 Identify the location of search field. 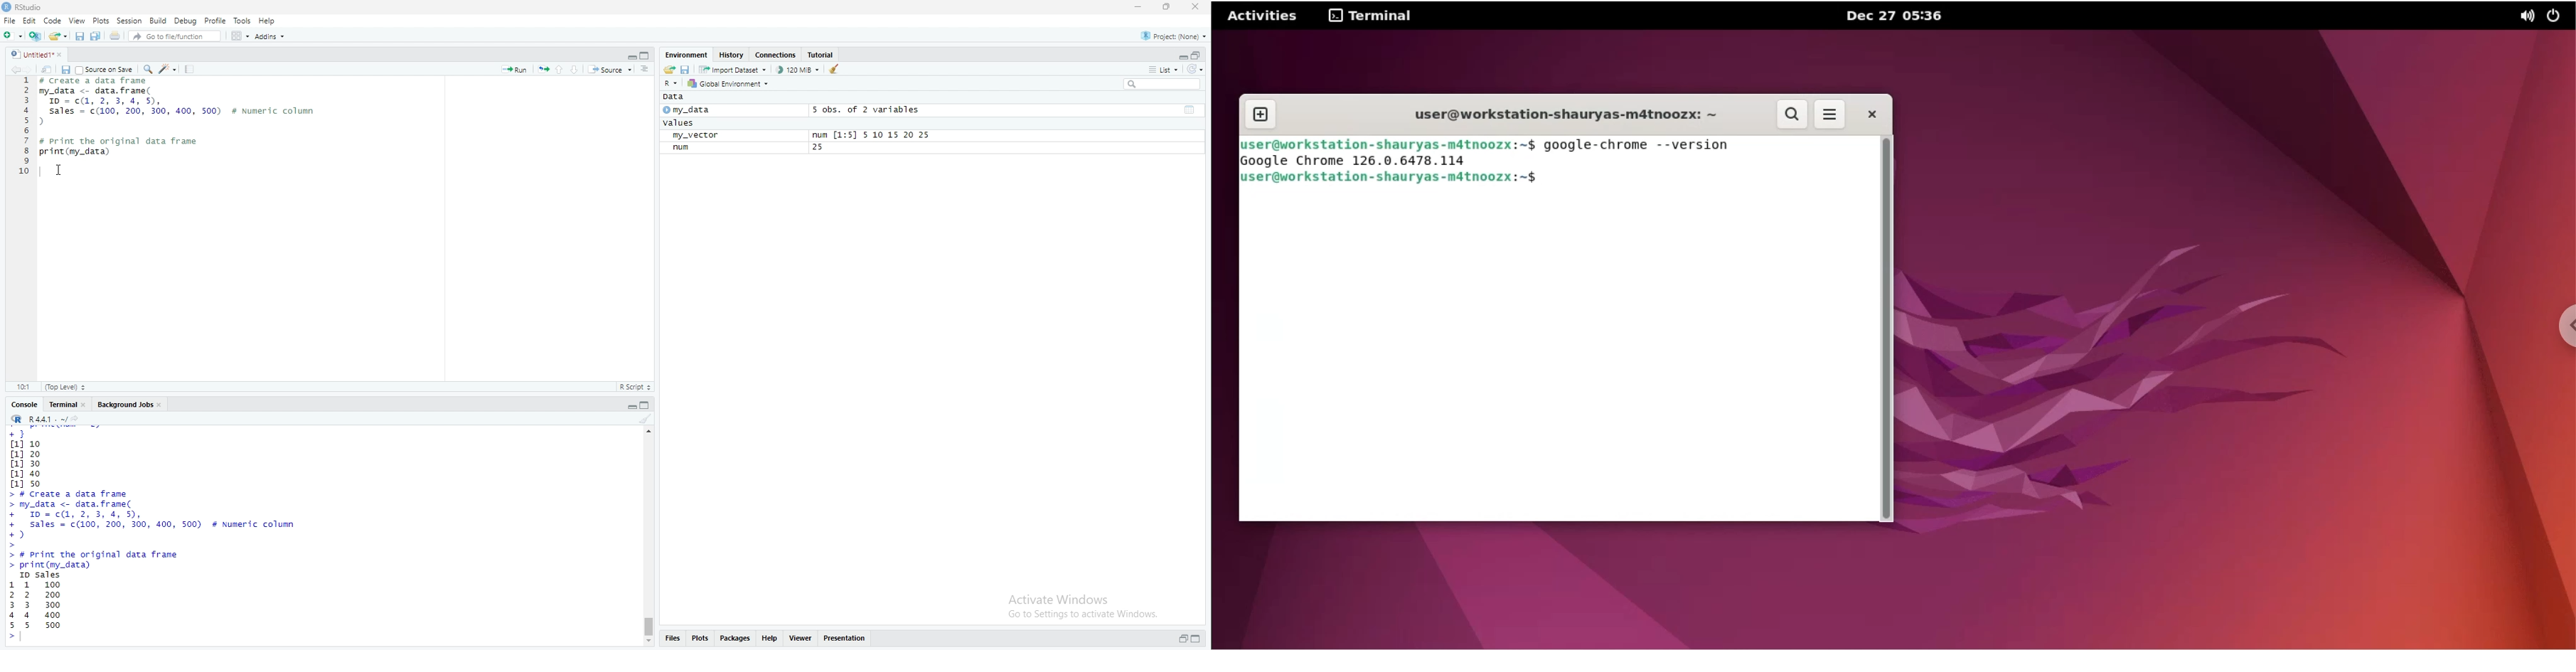
(1161, 85).